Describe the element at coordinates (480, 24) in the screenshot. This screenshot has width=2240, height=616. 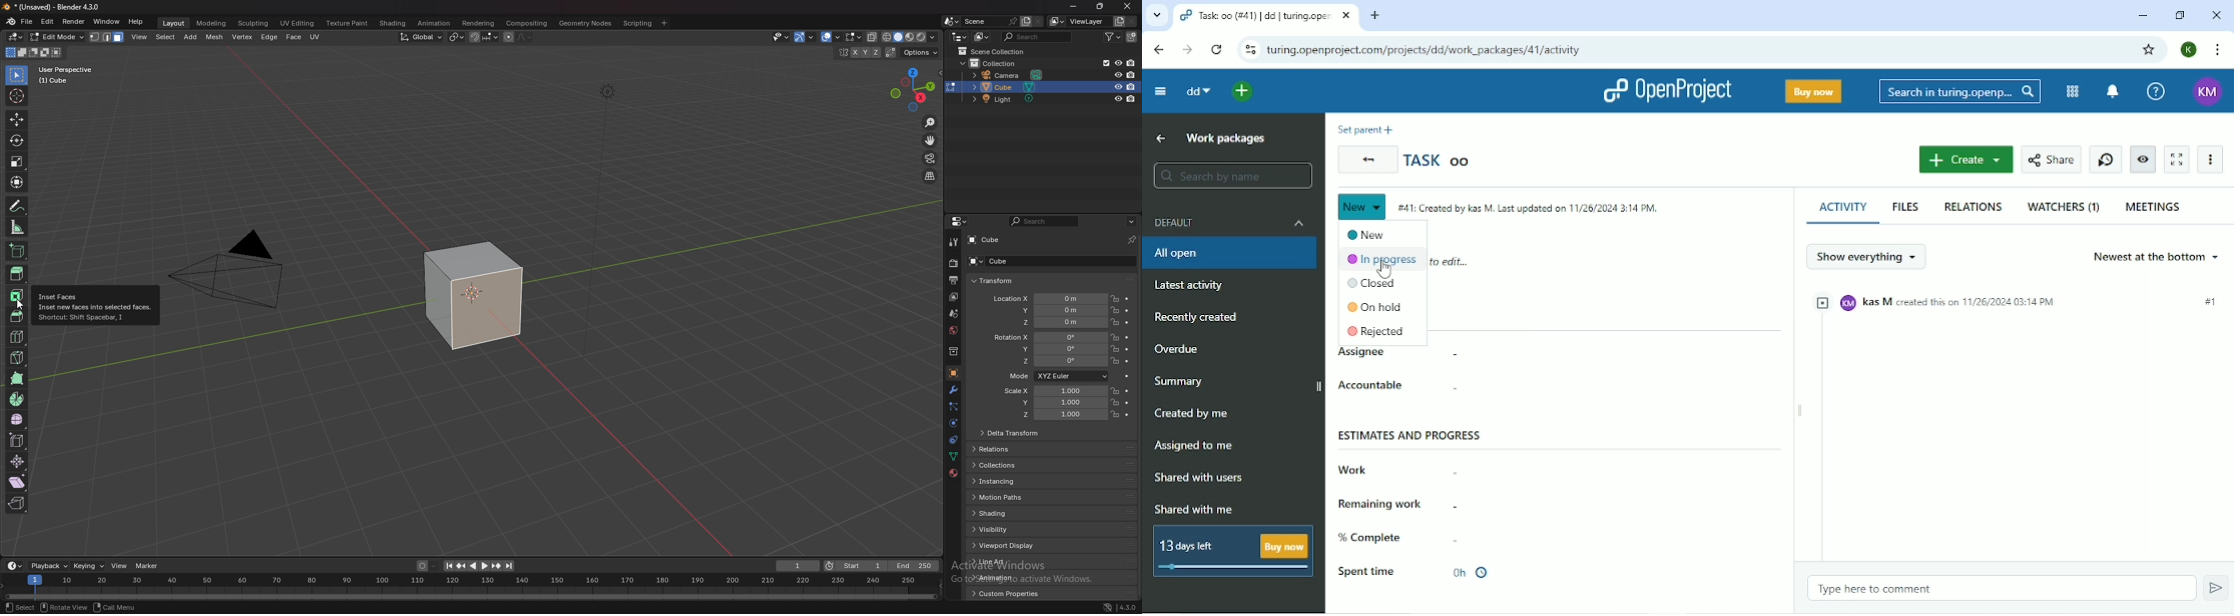
I see `rendering` at that location.